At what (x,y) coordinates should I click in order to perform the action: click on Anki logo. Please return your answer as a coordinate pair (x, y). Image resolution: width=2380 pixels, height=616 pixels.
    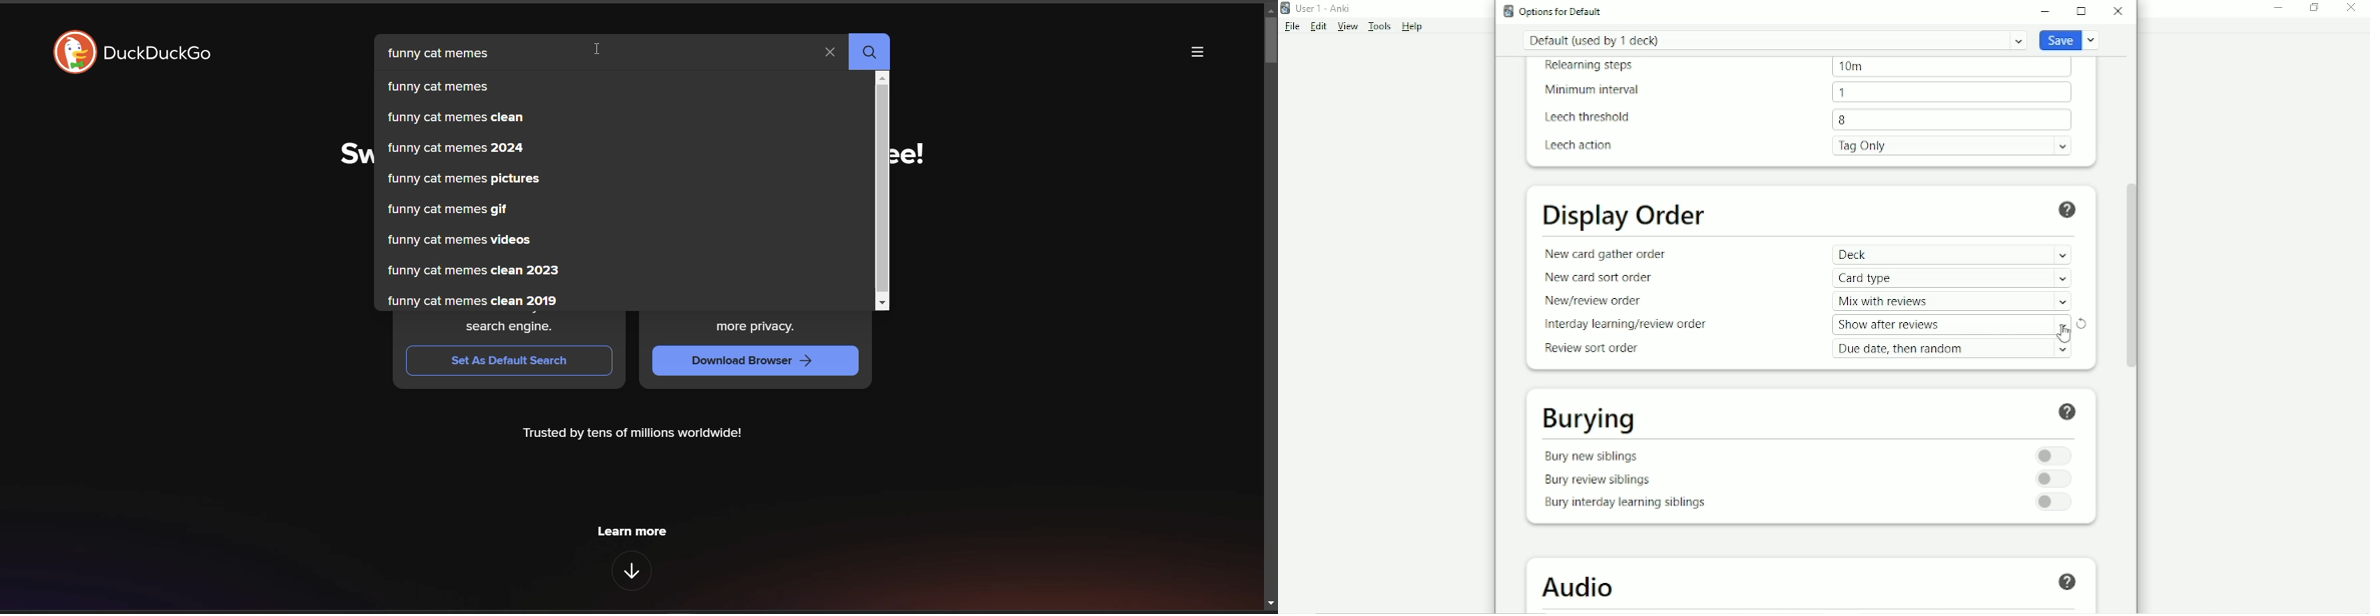
    Looking at the image, I should click on (1508, 11).